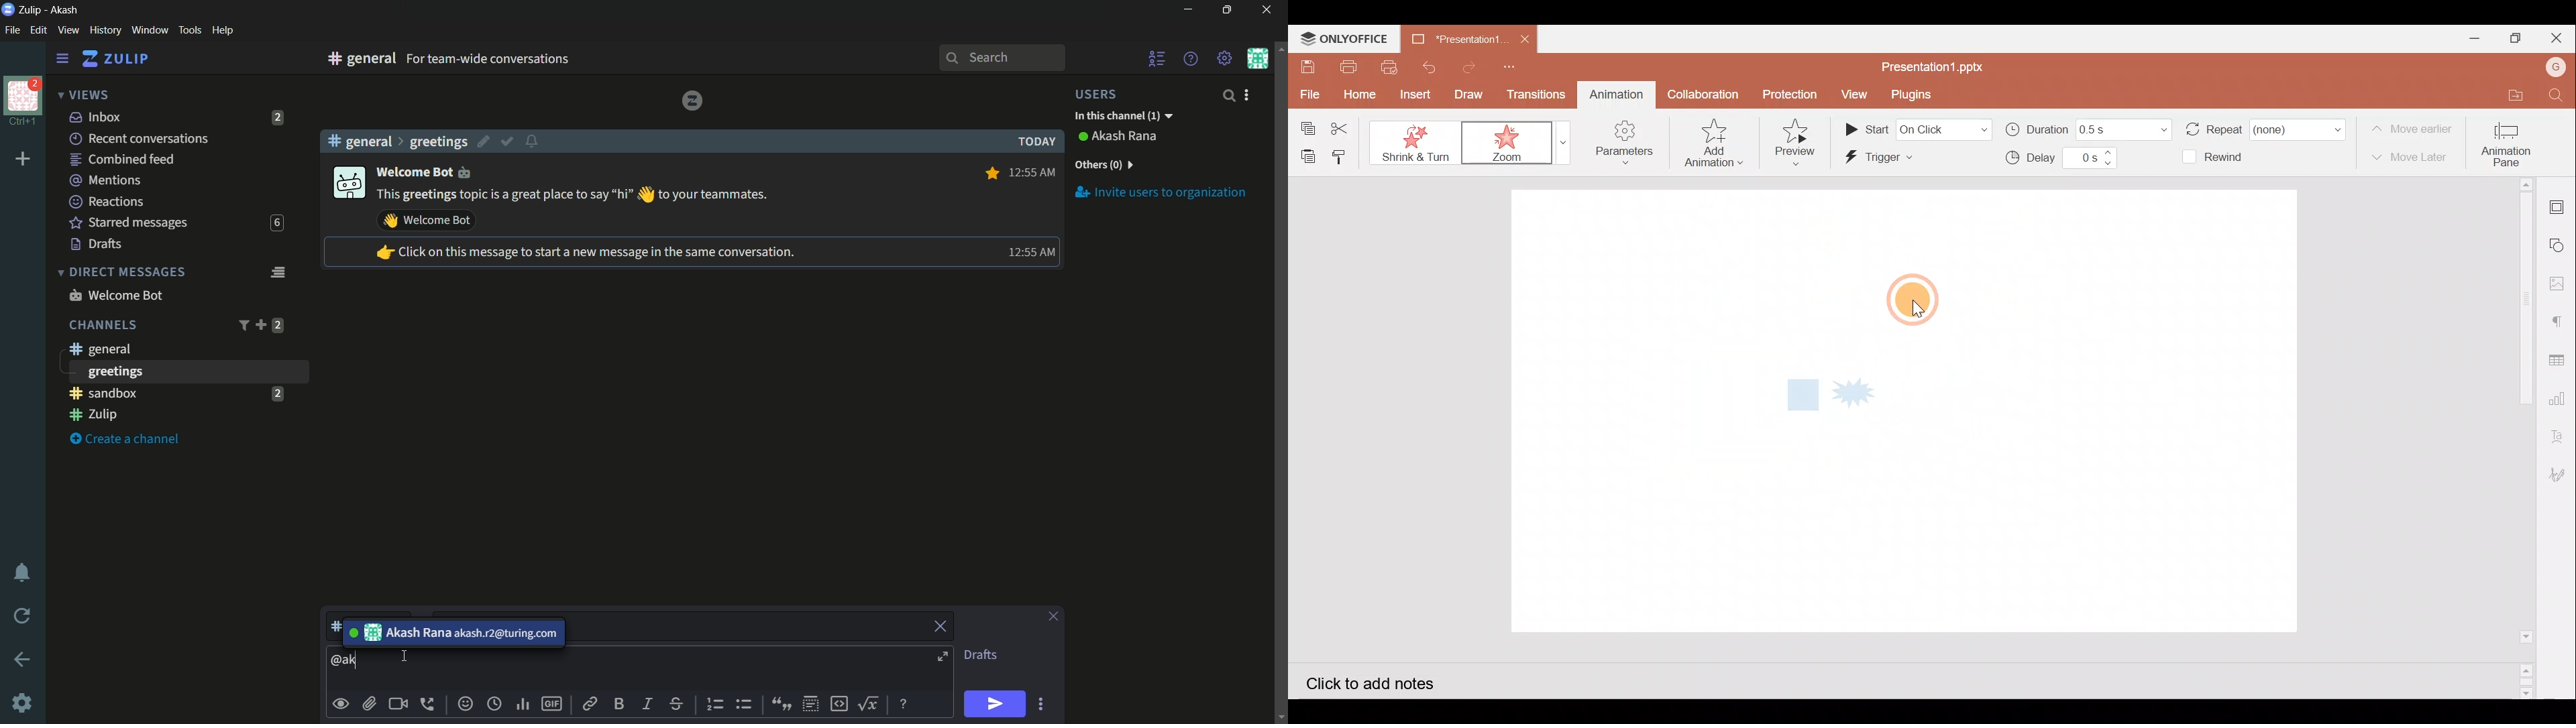 The image size is (2576, 728). I want to click on reload, so click(23, 615).